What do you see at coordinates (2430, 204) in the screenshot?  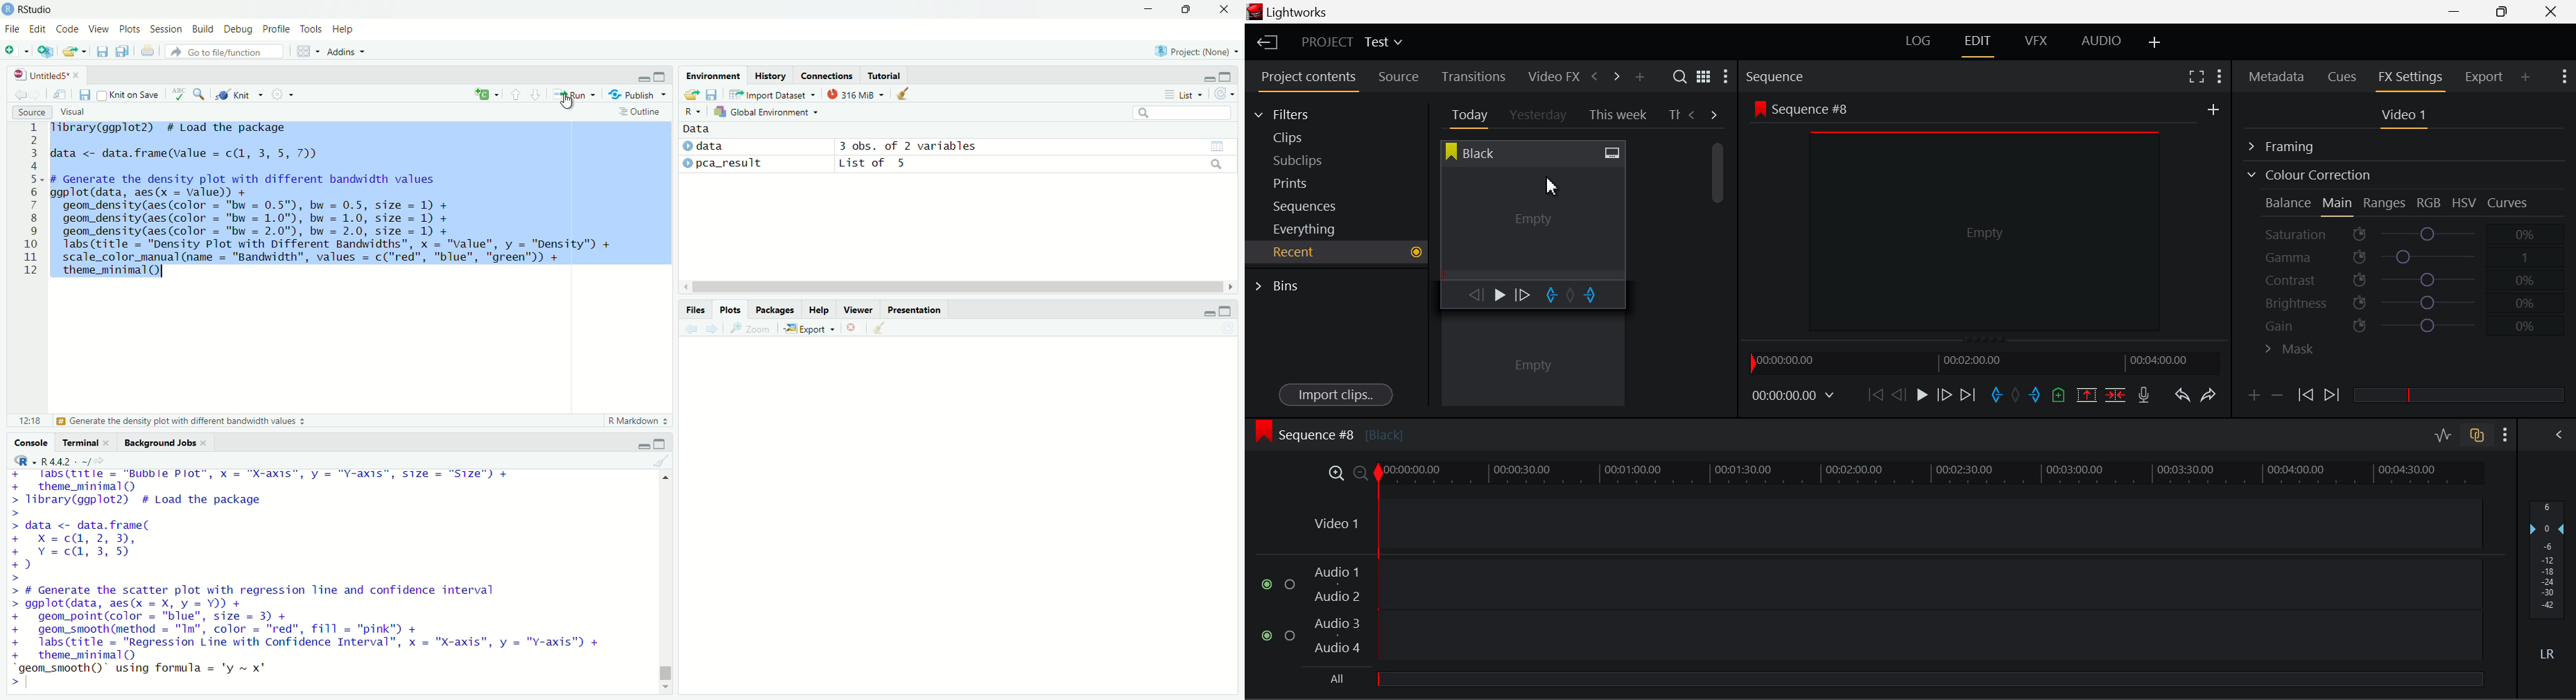 I see `RGB` at bounding box center [2430, 204].